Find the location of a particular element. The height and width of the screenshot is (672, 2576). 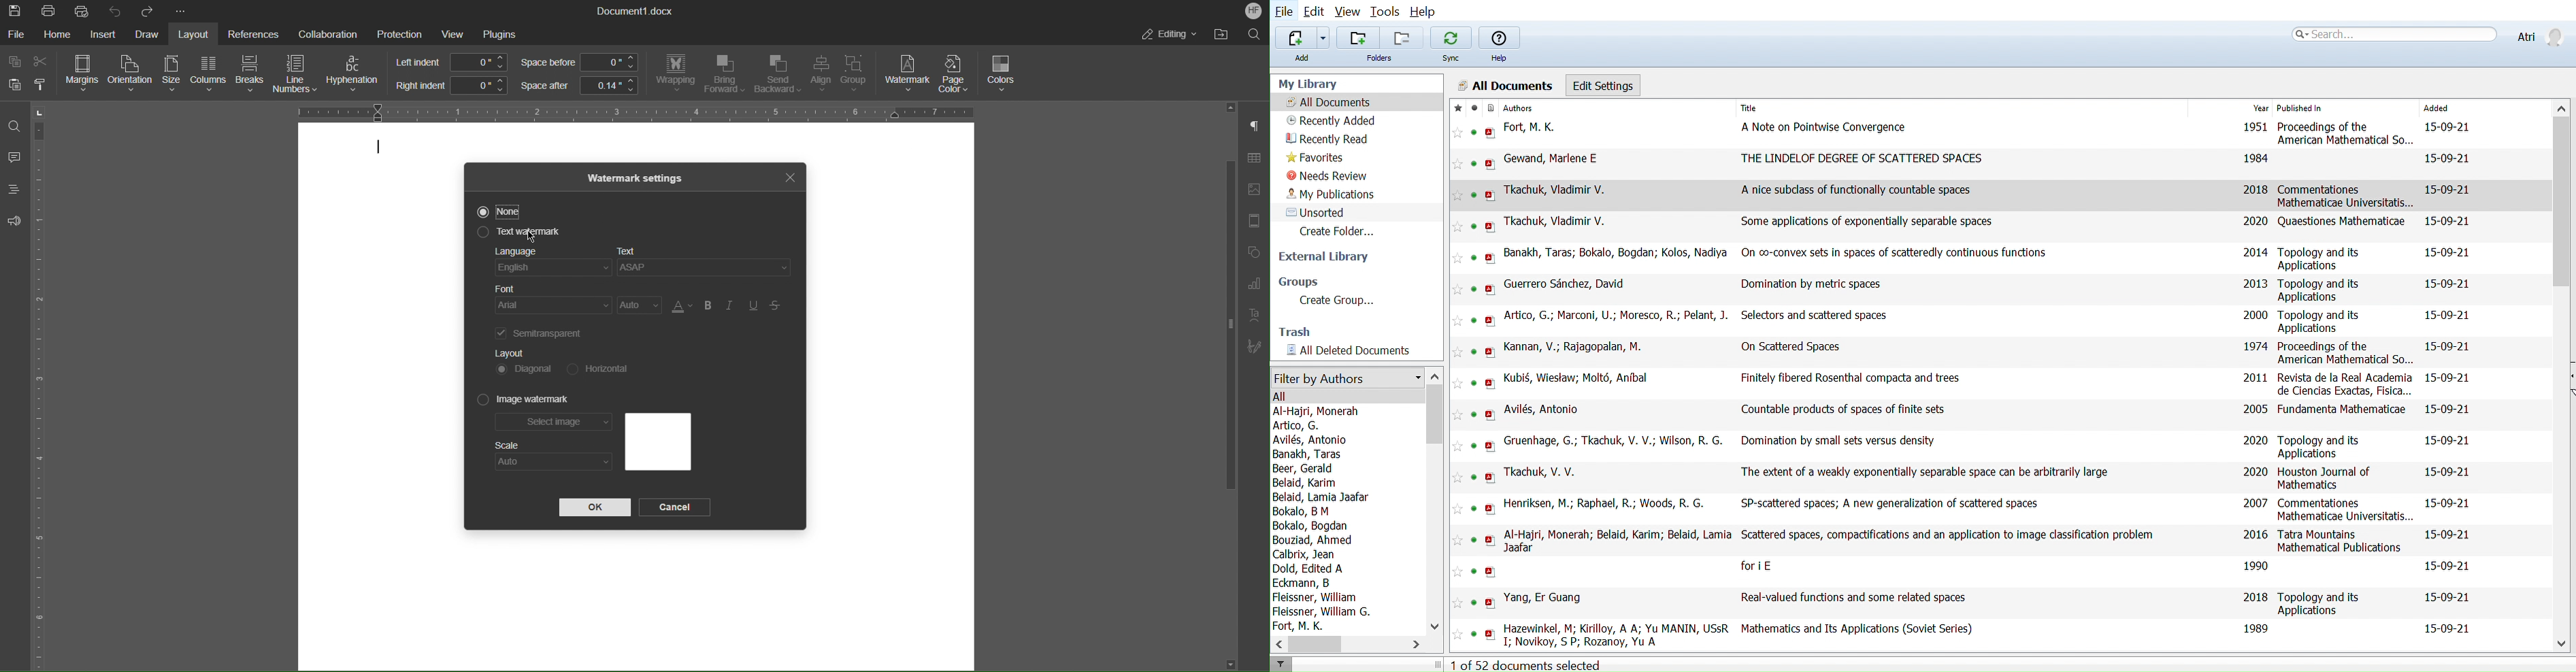

Columns is located at coordinates (207, 74).